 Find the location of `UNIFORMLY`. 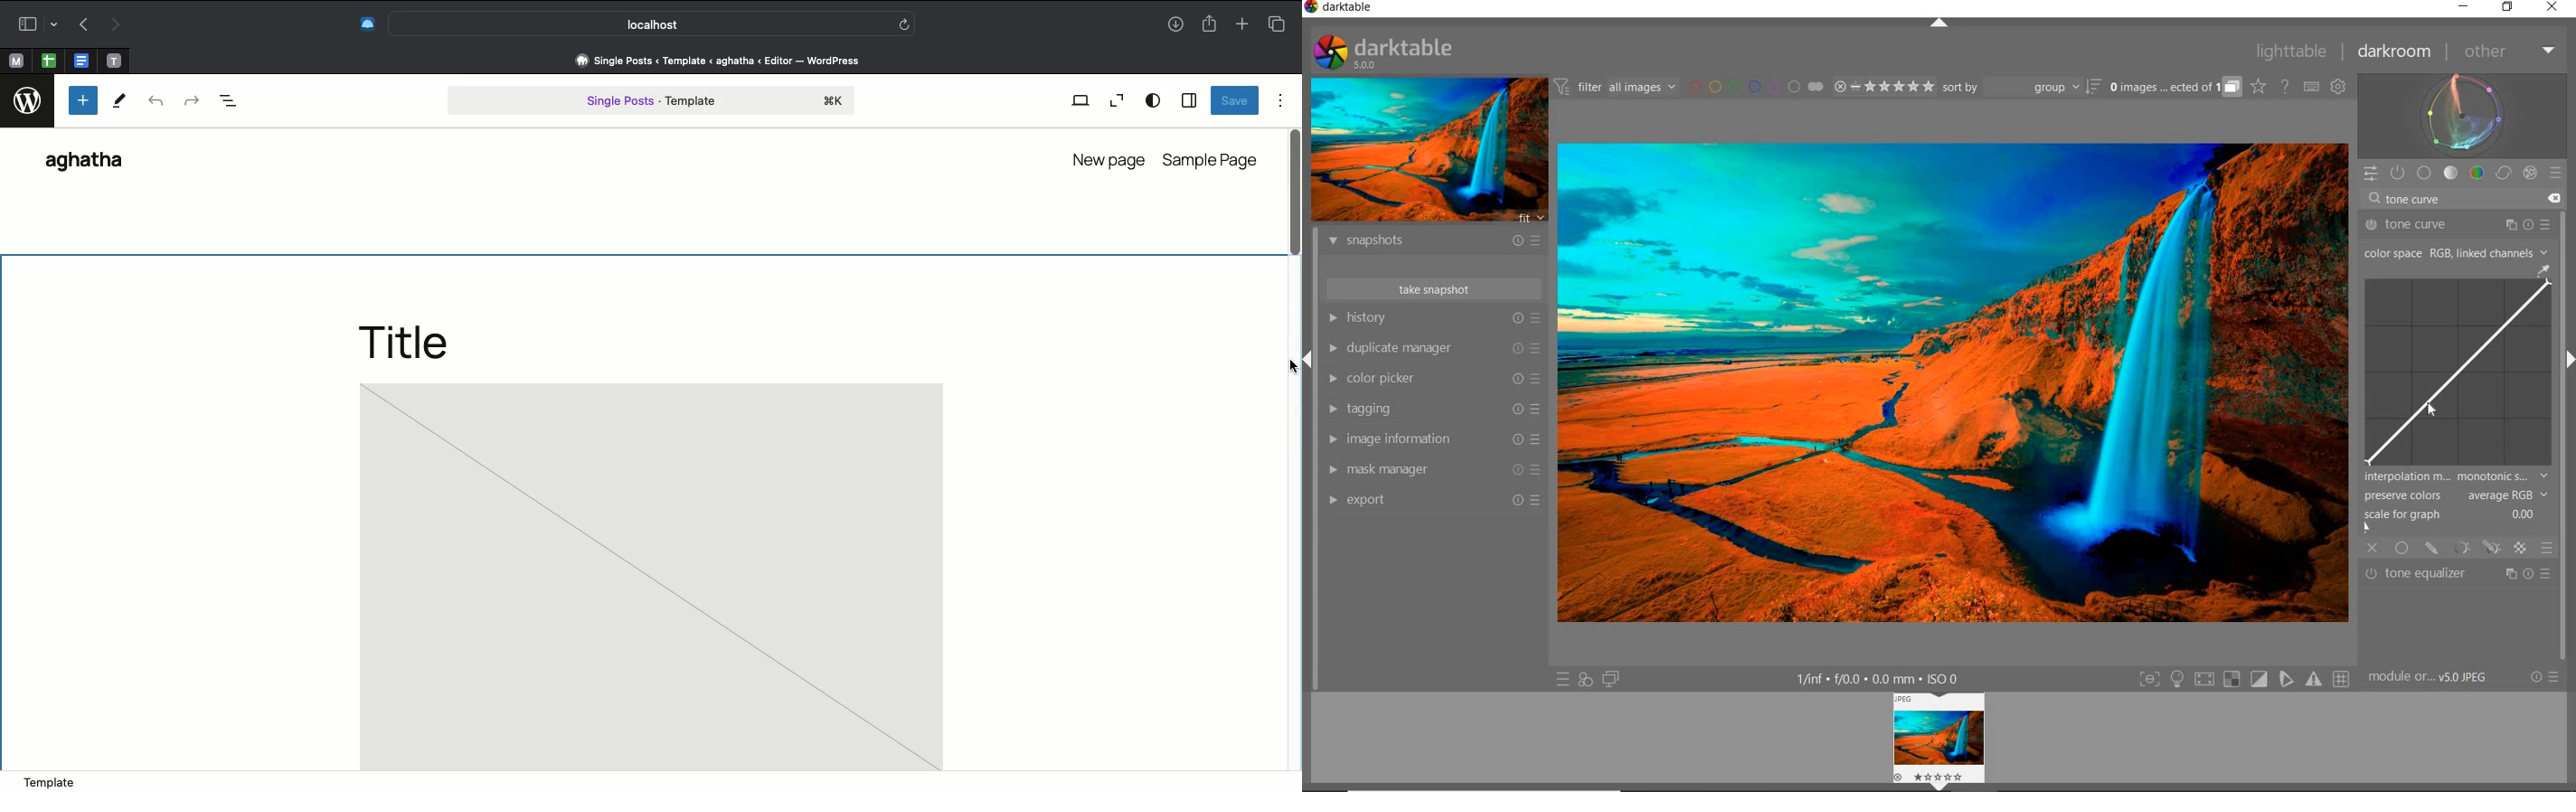

UNIFORMLY is located at coordinates (2402, 548).